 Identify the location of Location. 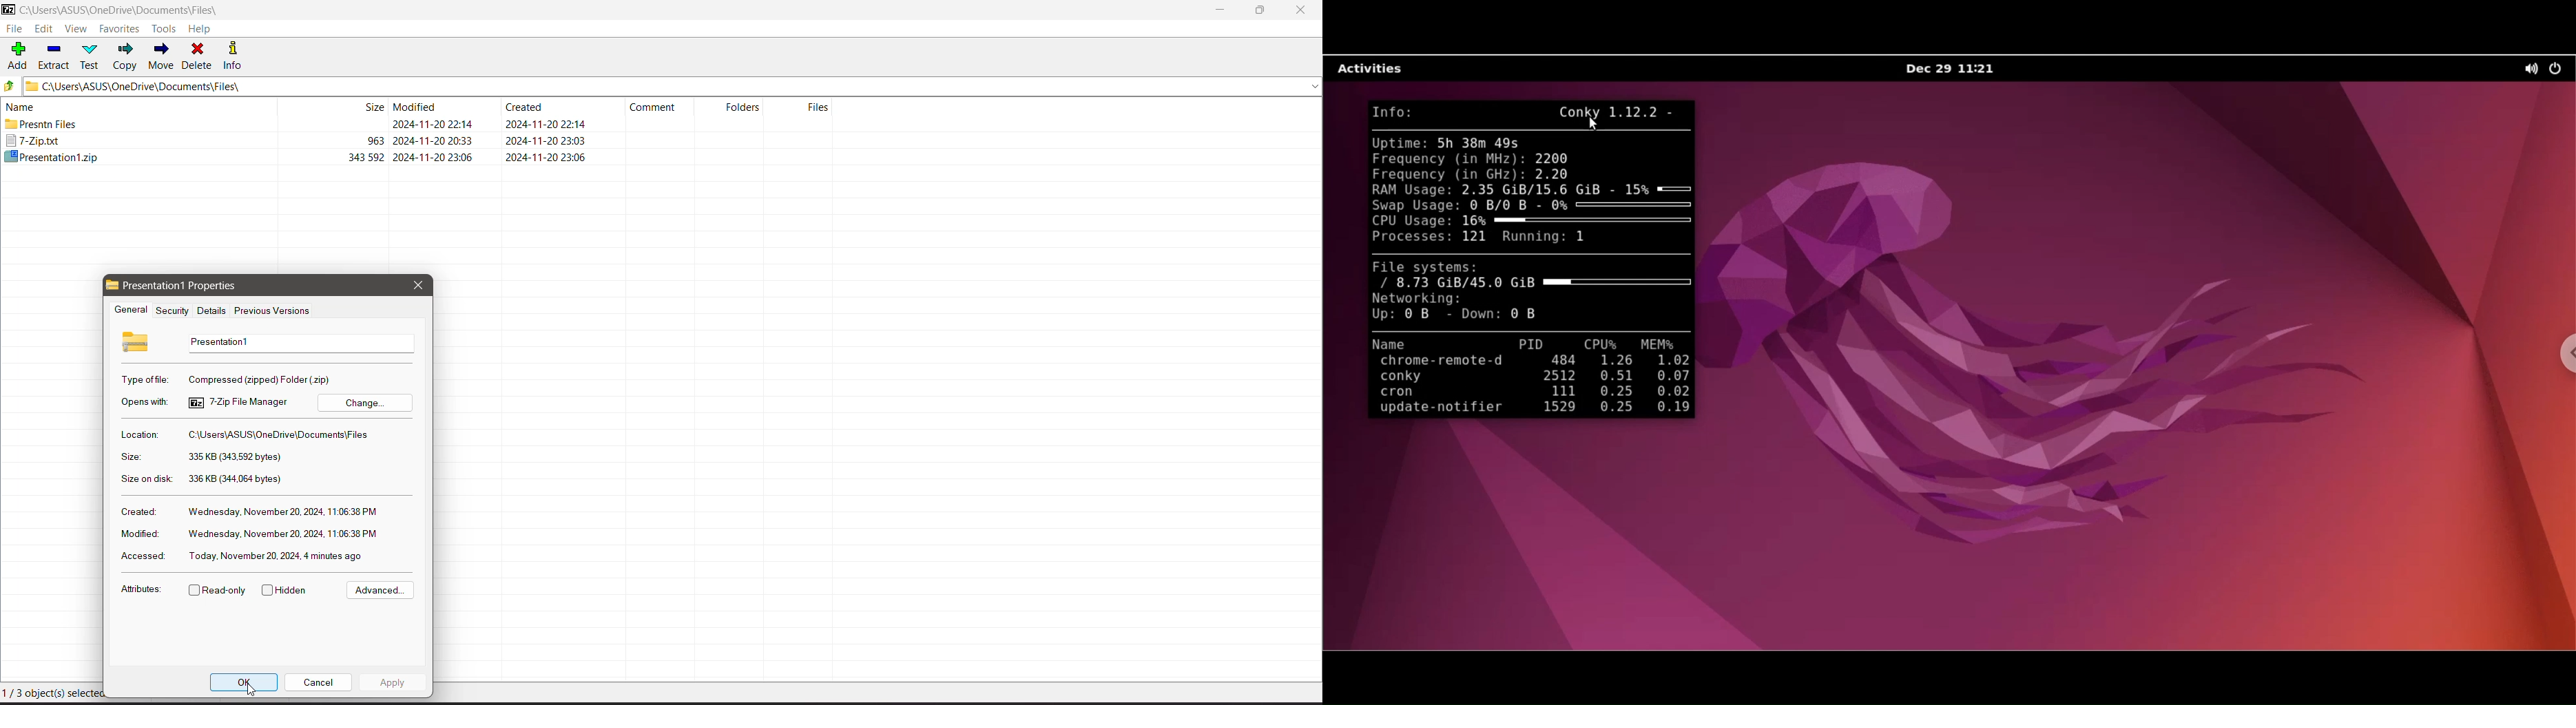
(138, 434).